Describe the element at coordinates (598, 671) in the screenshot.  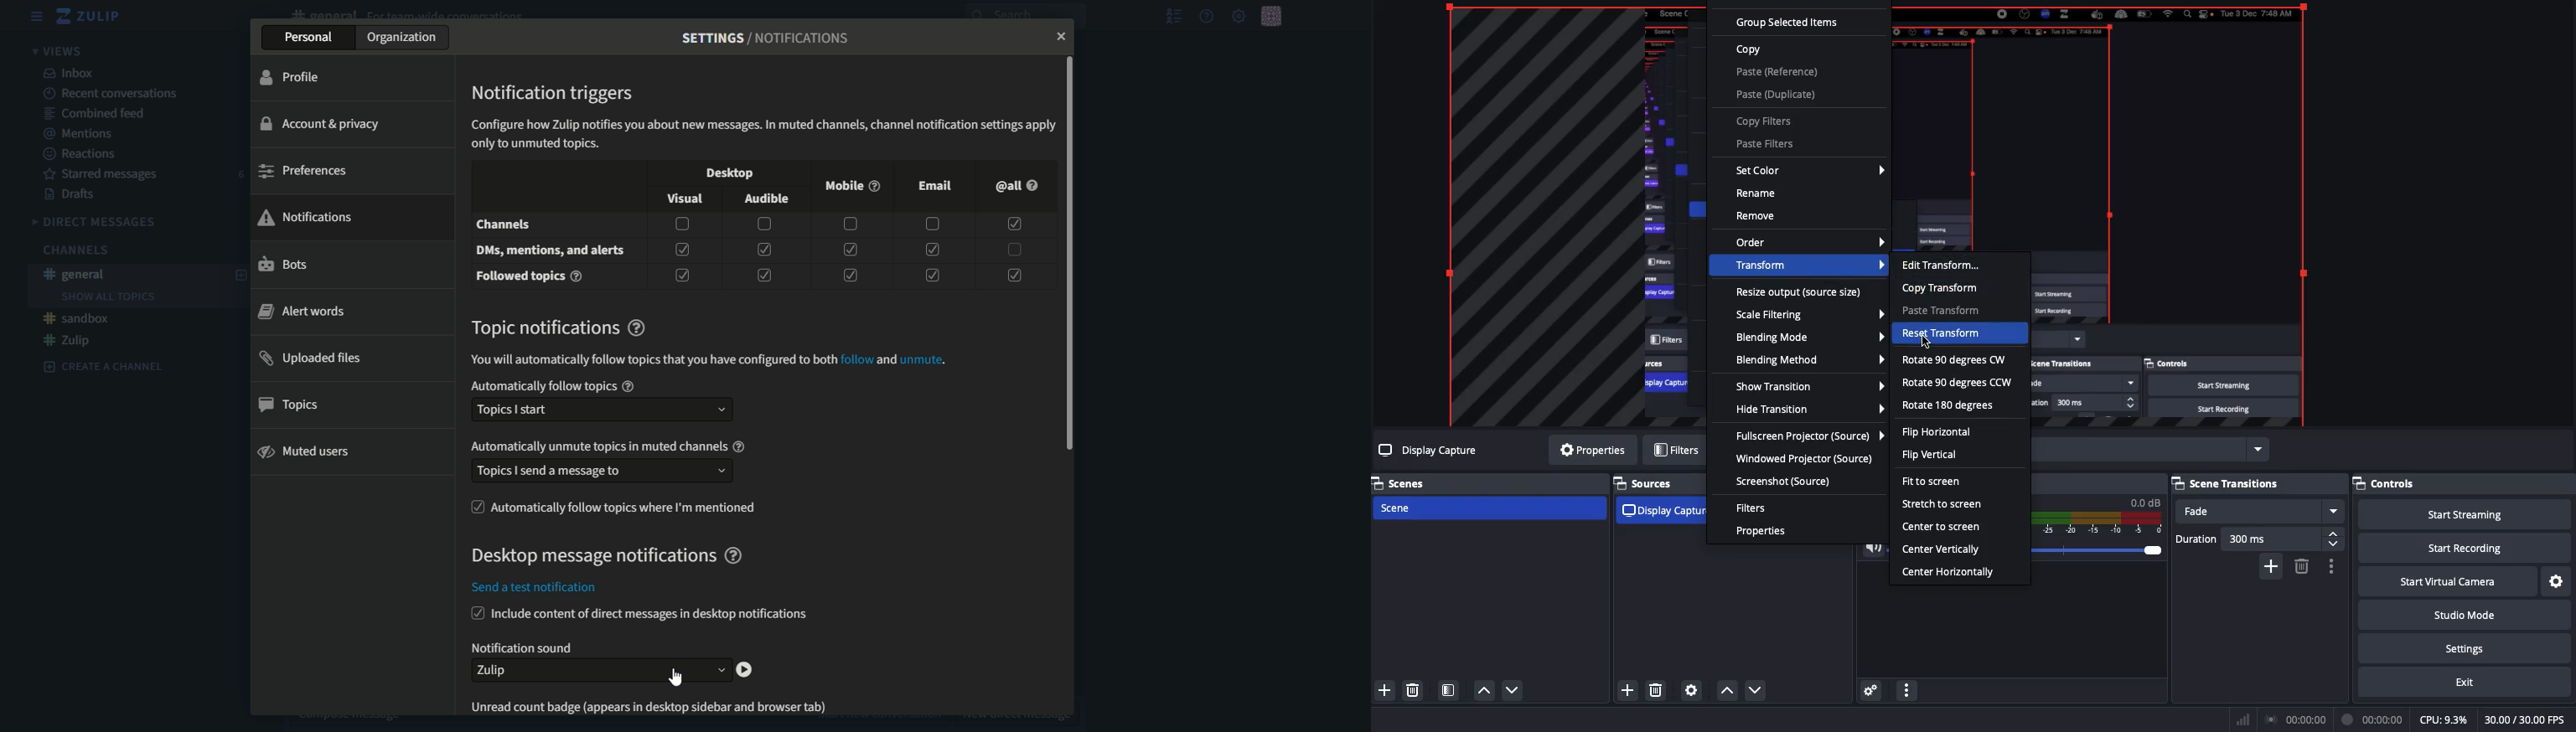
I see `dropdown` at that location.